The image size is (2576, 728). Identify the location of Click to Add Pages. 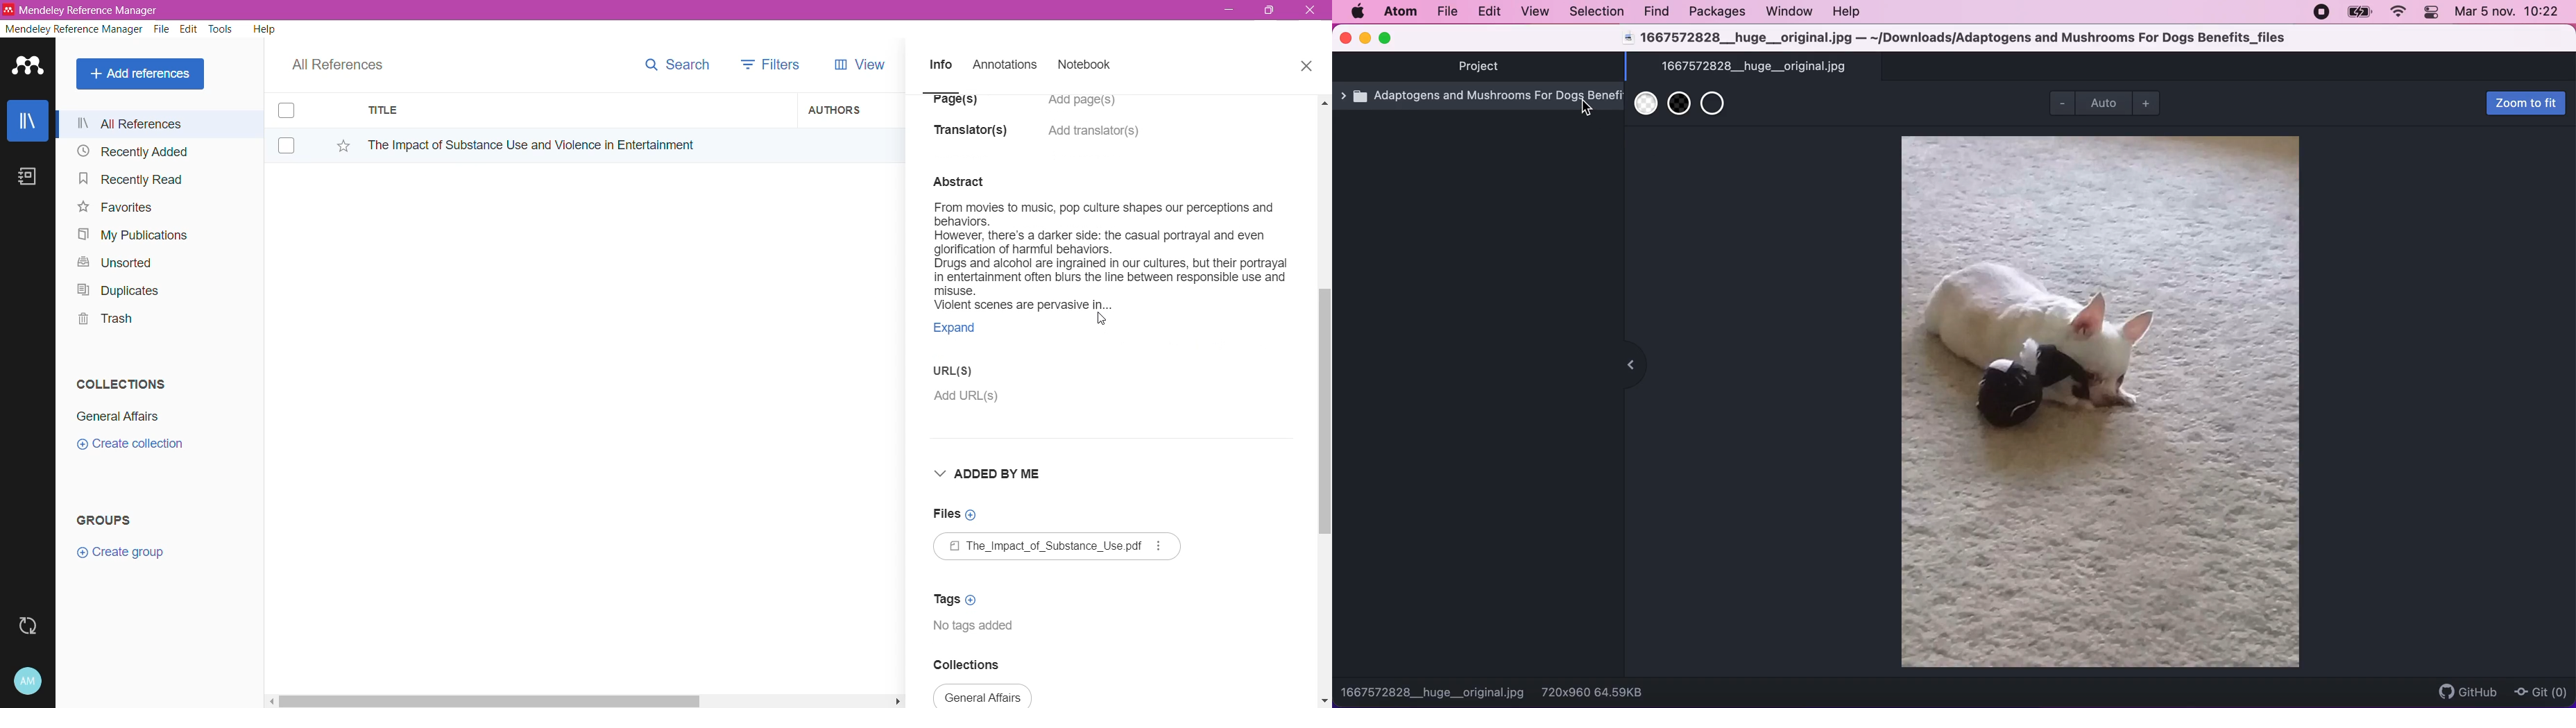
(1089, 107).